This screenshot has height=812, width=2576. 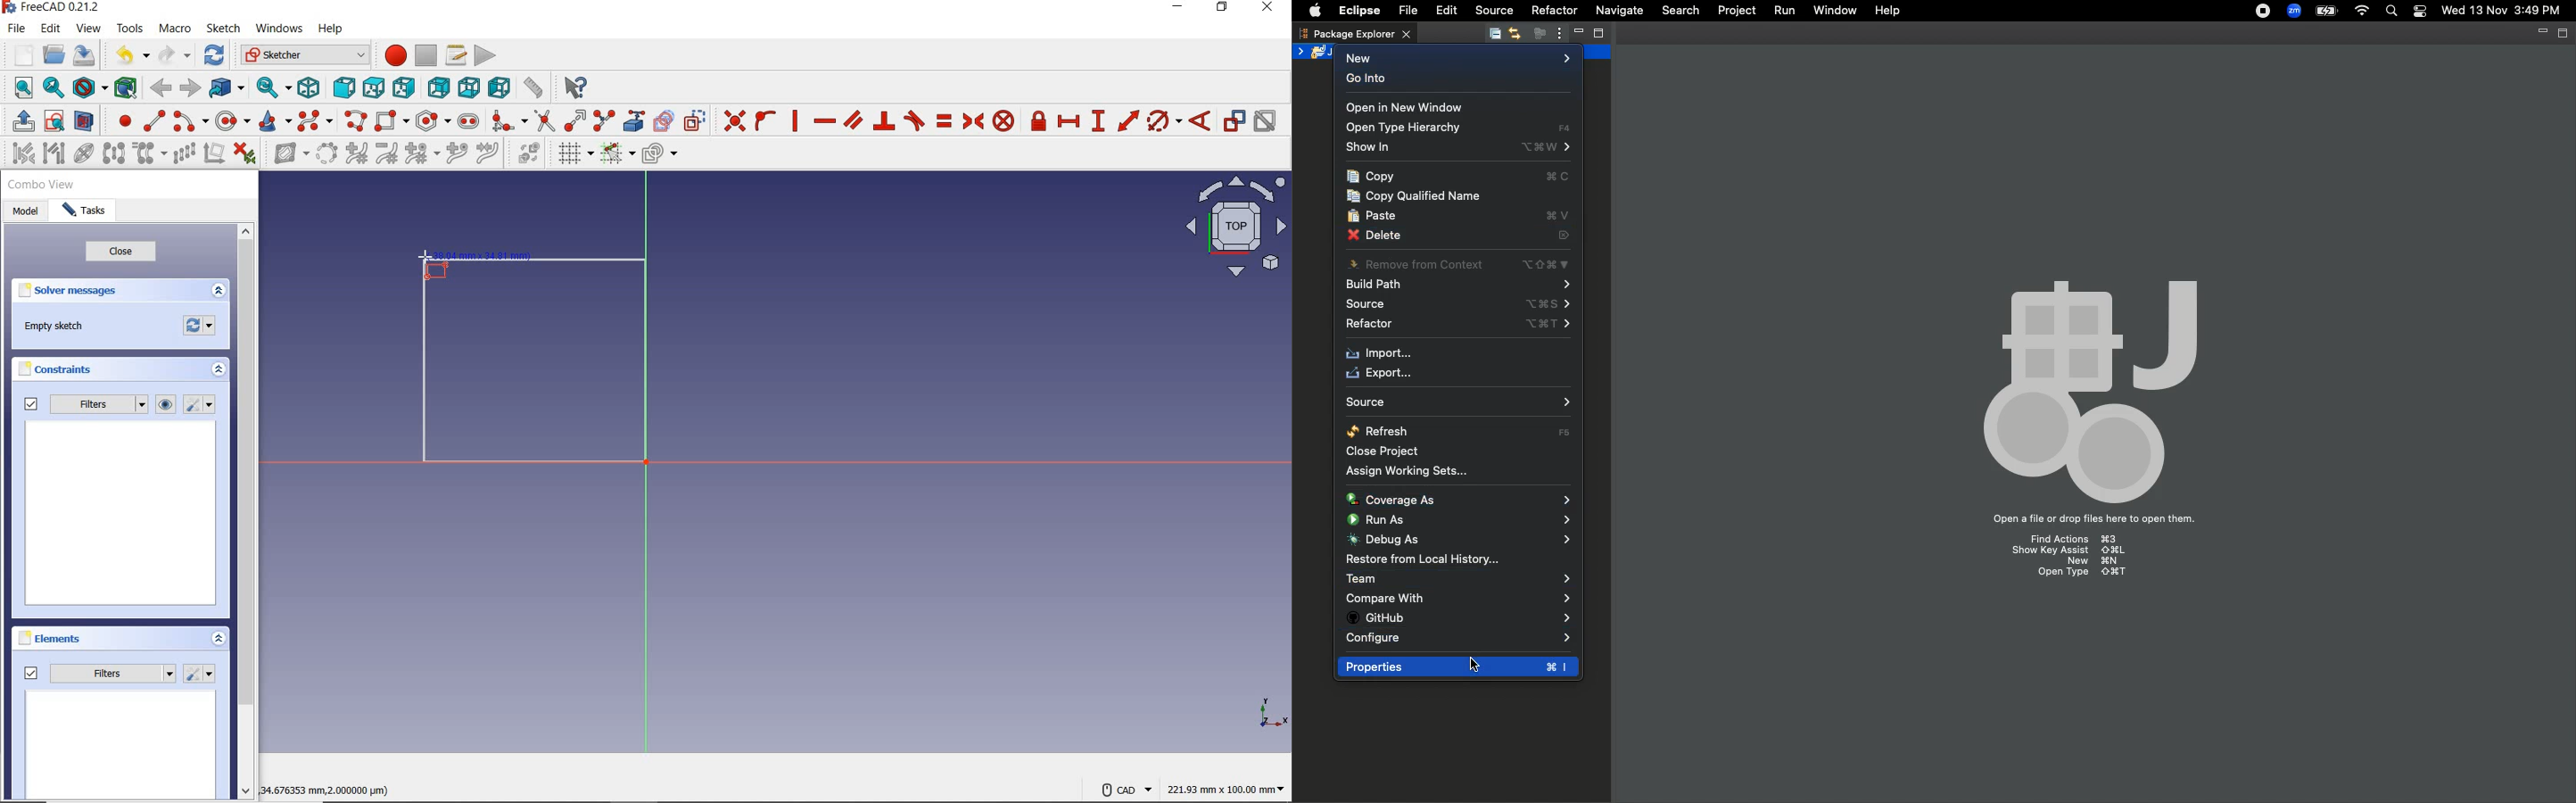 What do you see at coordinates (55, 53) in the screenshot?
I see `open` at bounding box center [55, 53].